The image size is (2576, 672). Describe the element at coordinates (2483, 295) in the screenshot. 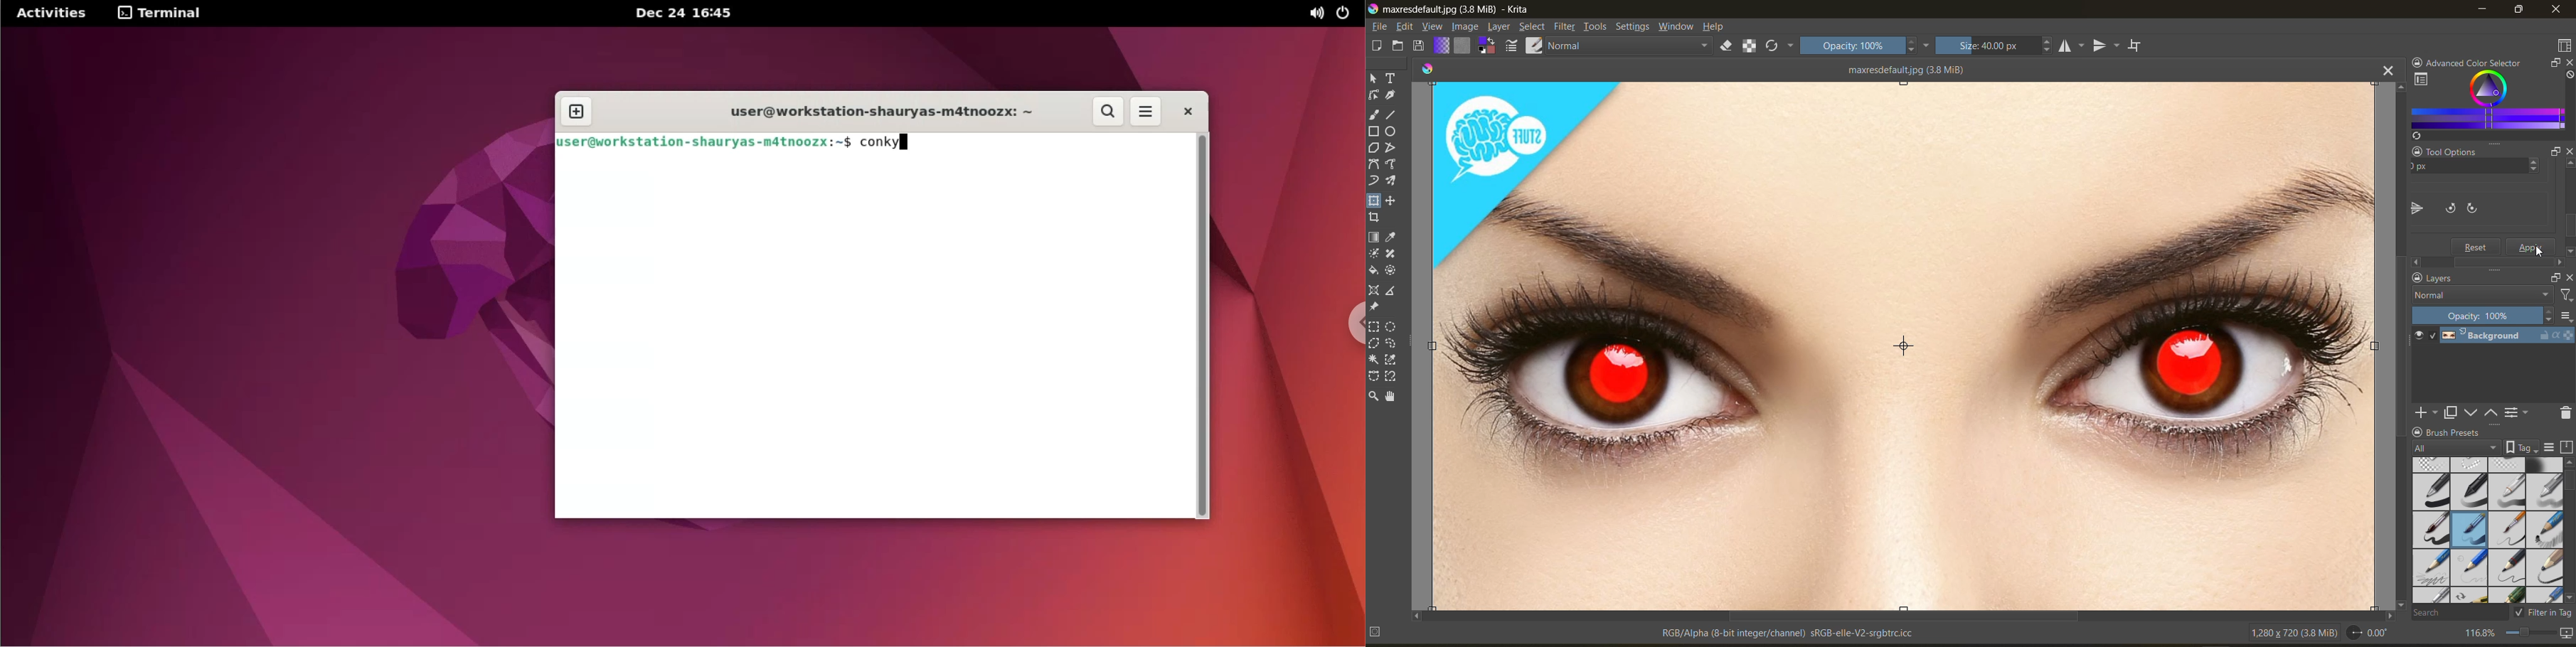

I see `normal` at that location.